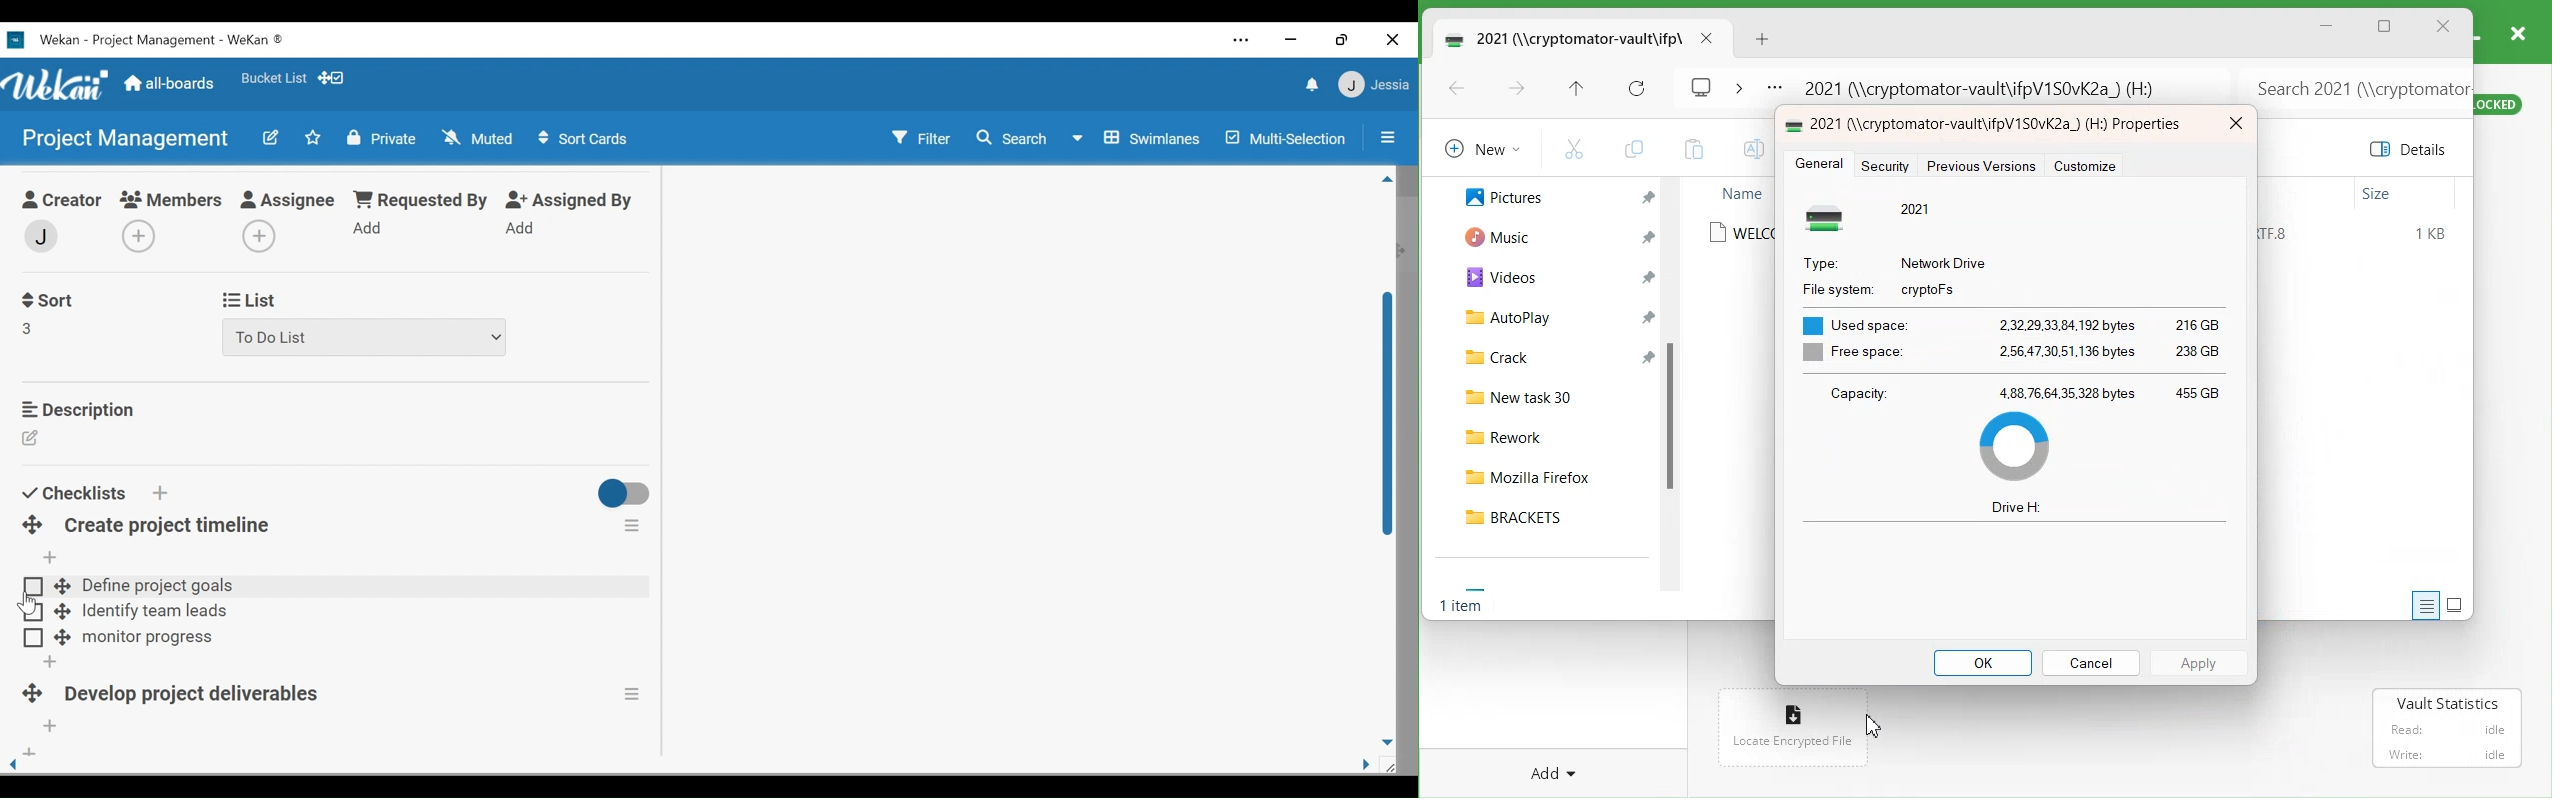 Image resolution: width=2576 pixels, height=812 pixels. Describe the element at coordinates (921, 137) in the screenshot. I see `Filter` at that location.